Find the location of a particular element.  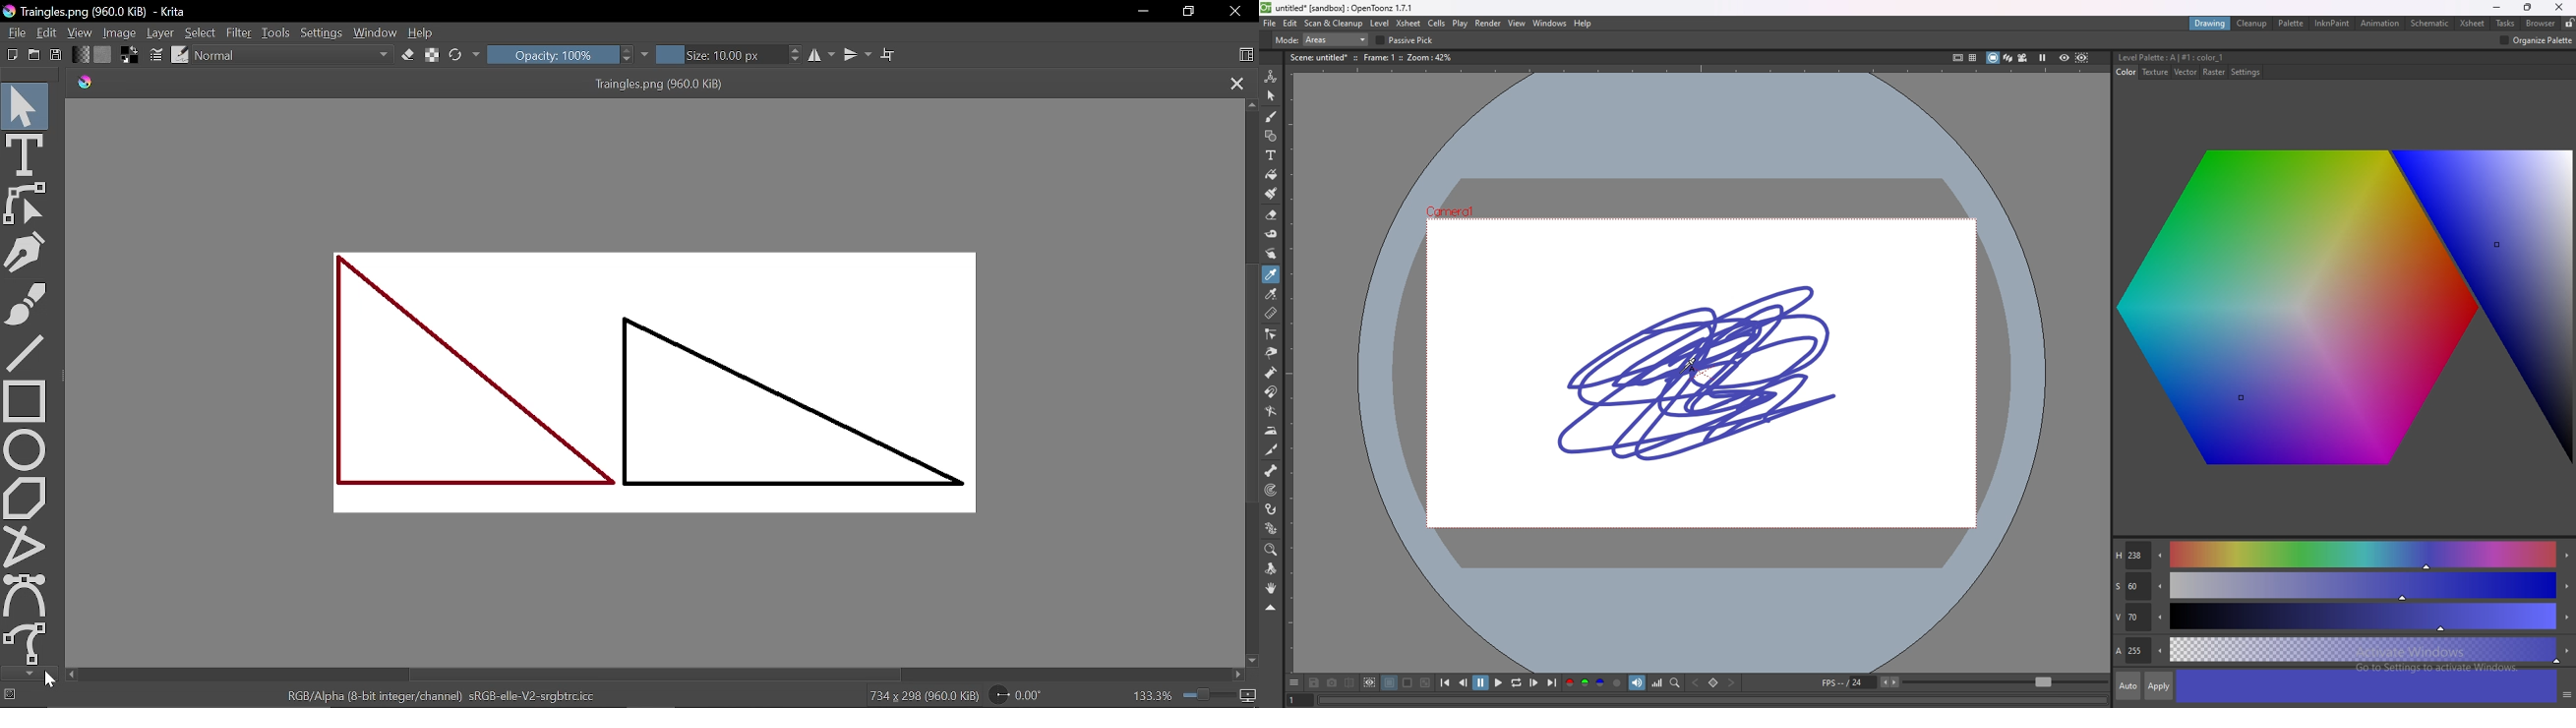

734 x 298 (960.0 KiB) is located at coordinates (921, 696).